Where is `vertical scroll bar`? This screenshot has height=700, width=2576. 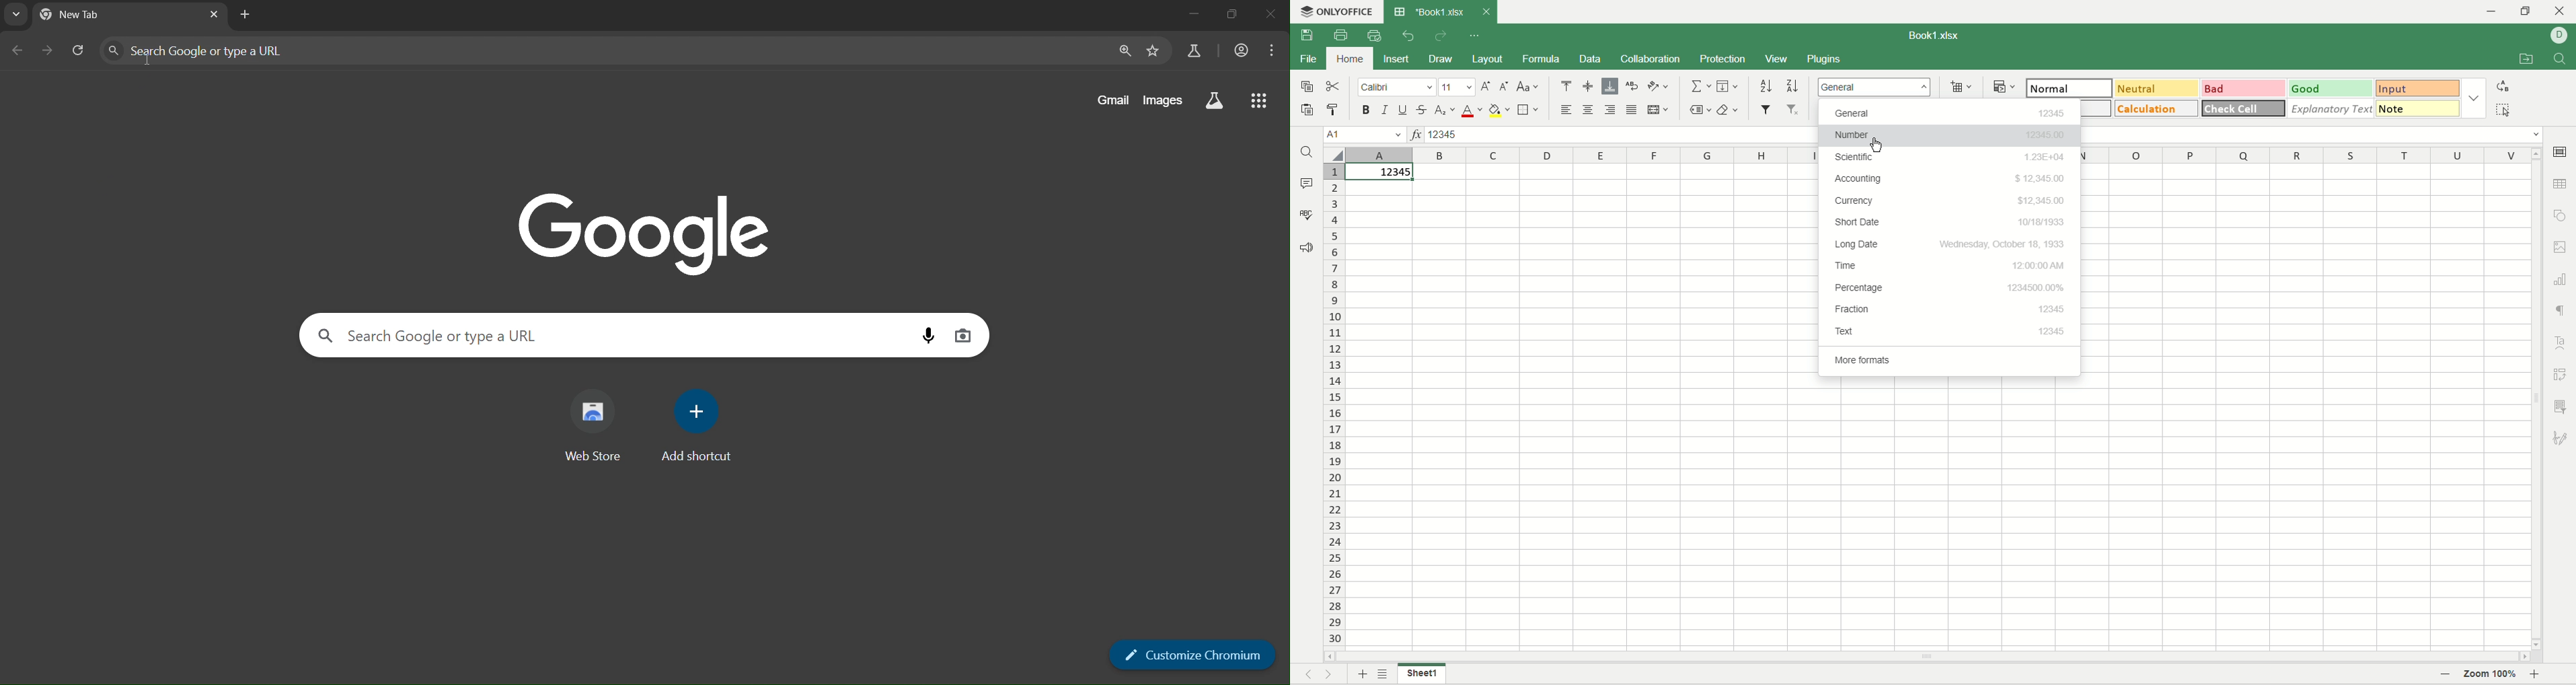 vertical scroll bar is located at coordinates (2538, 399).